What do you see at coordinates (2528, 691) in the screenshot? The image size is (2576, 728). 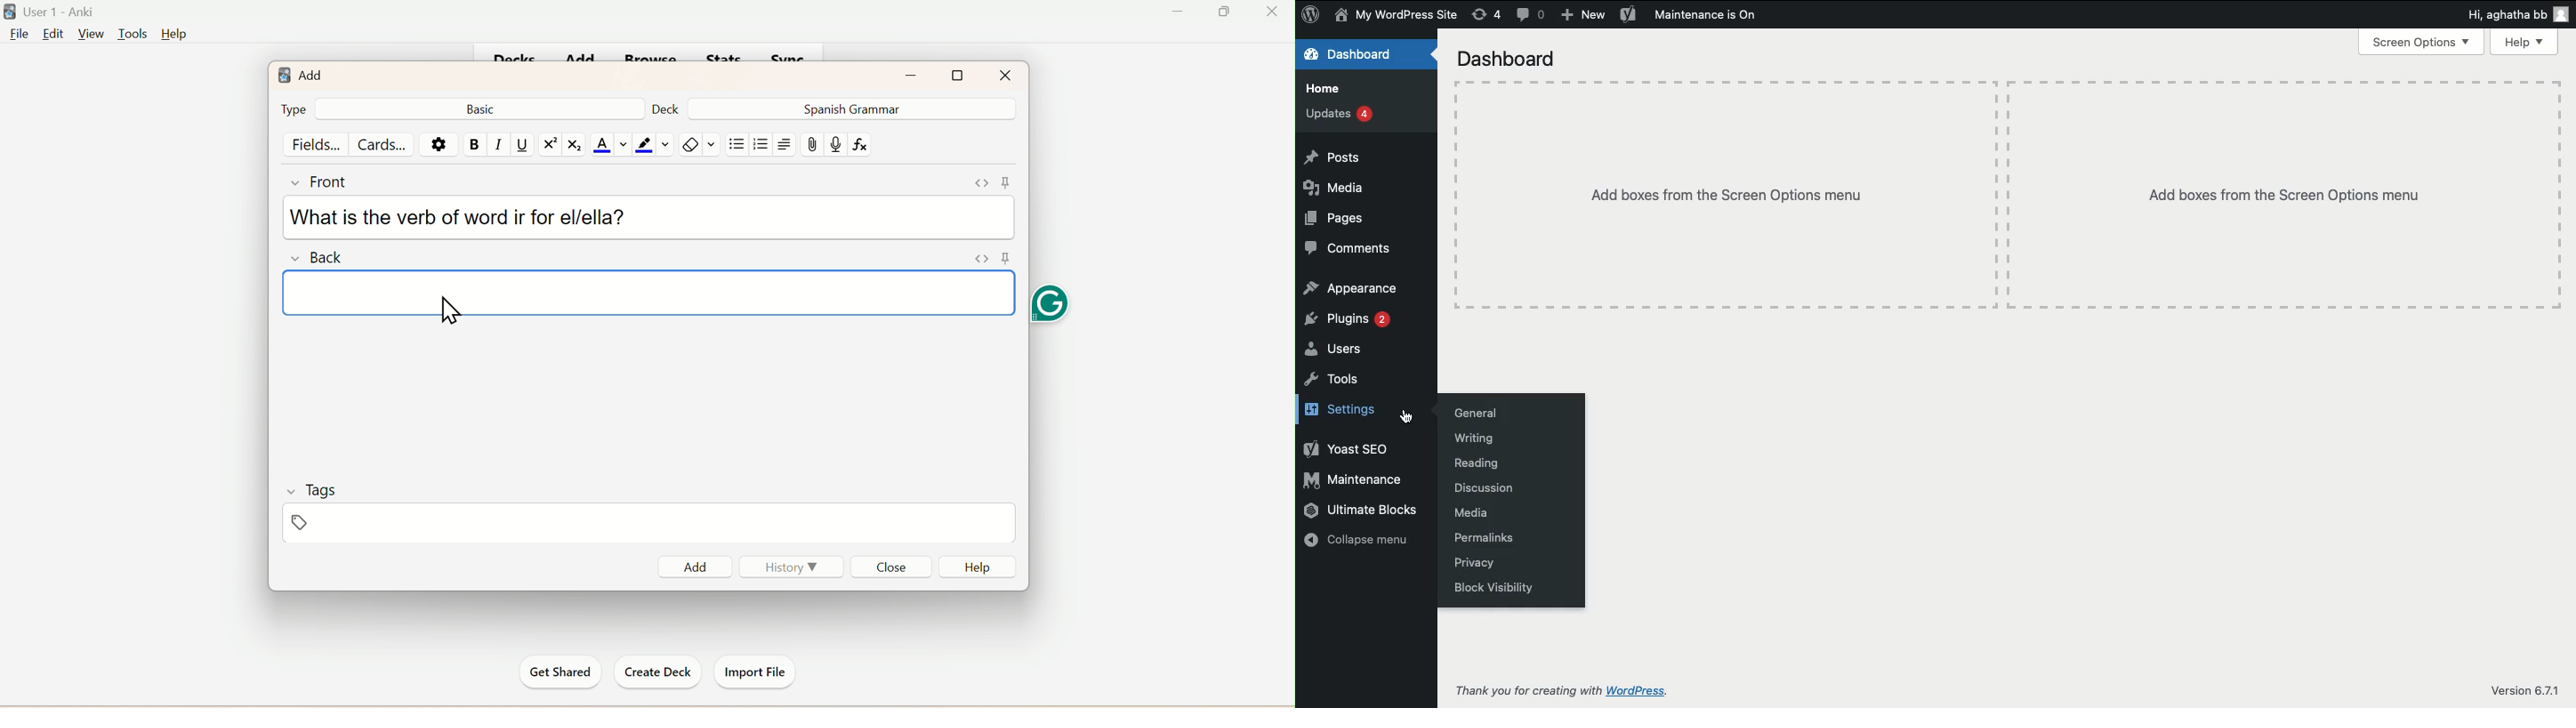 I see `version 6.7.1` at bounding box center [2528, 691].